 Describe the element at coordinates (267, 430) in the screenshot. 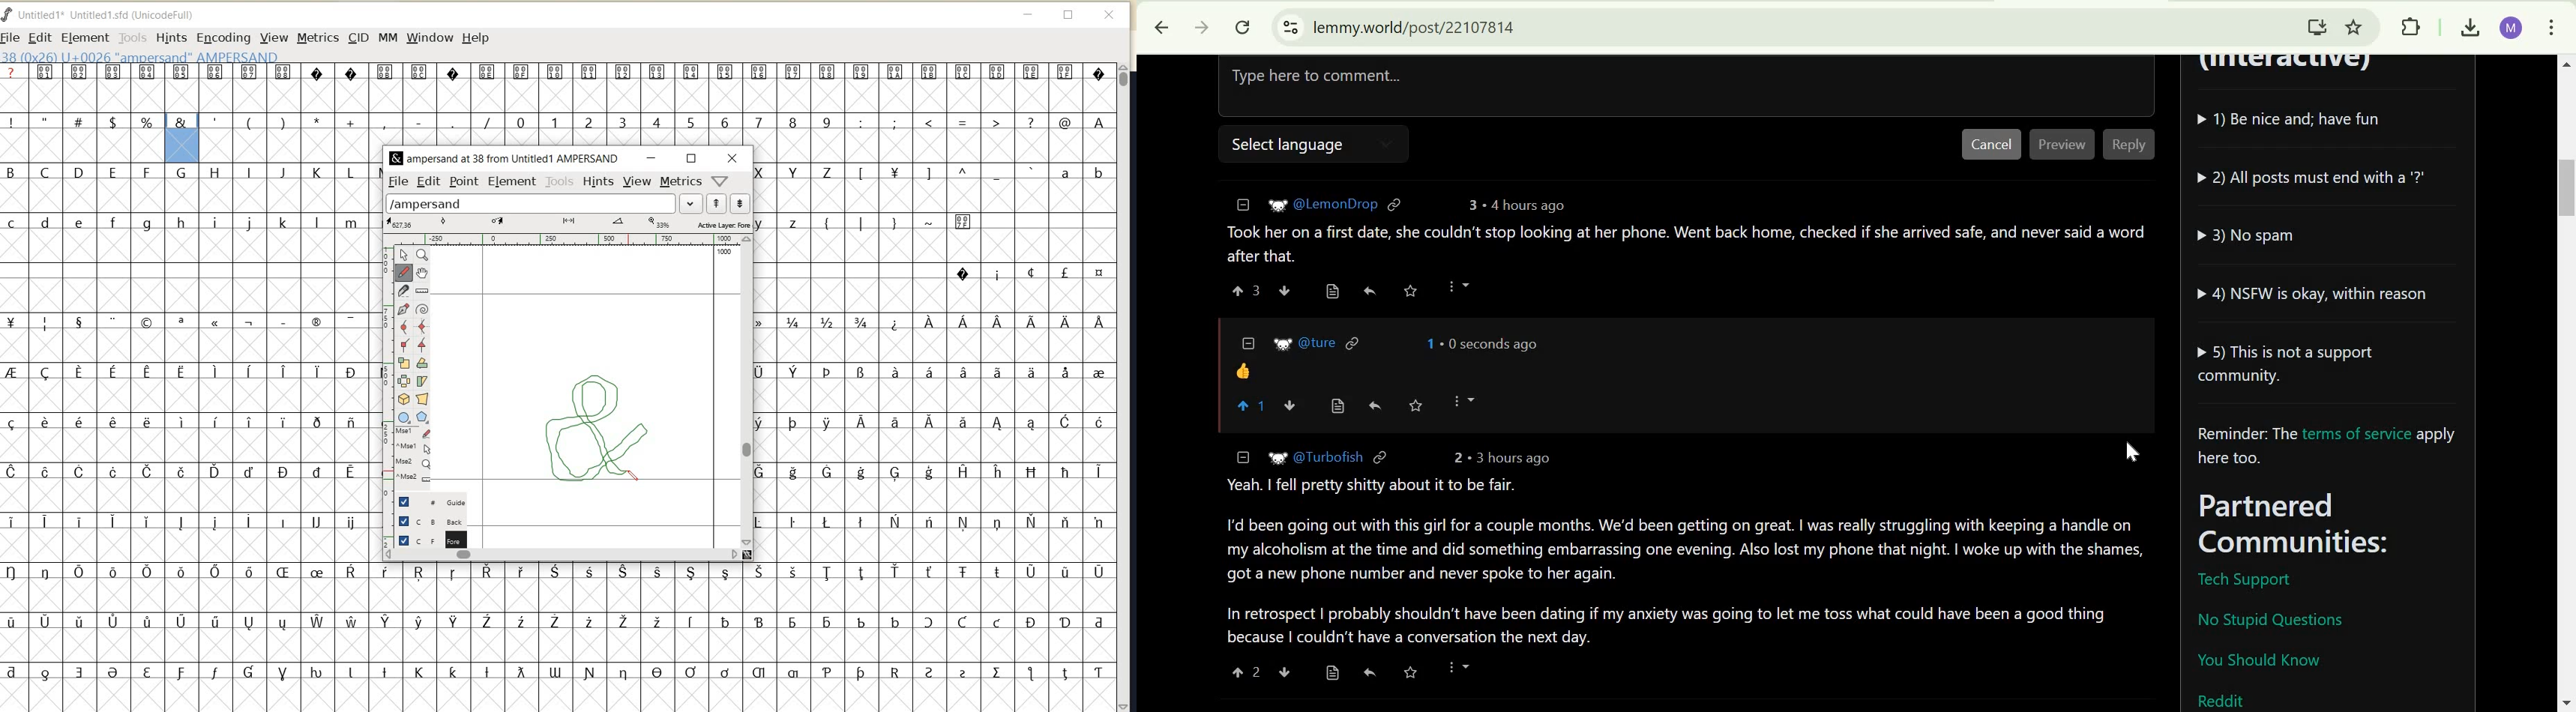

I see `glyph characters` at that location.